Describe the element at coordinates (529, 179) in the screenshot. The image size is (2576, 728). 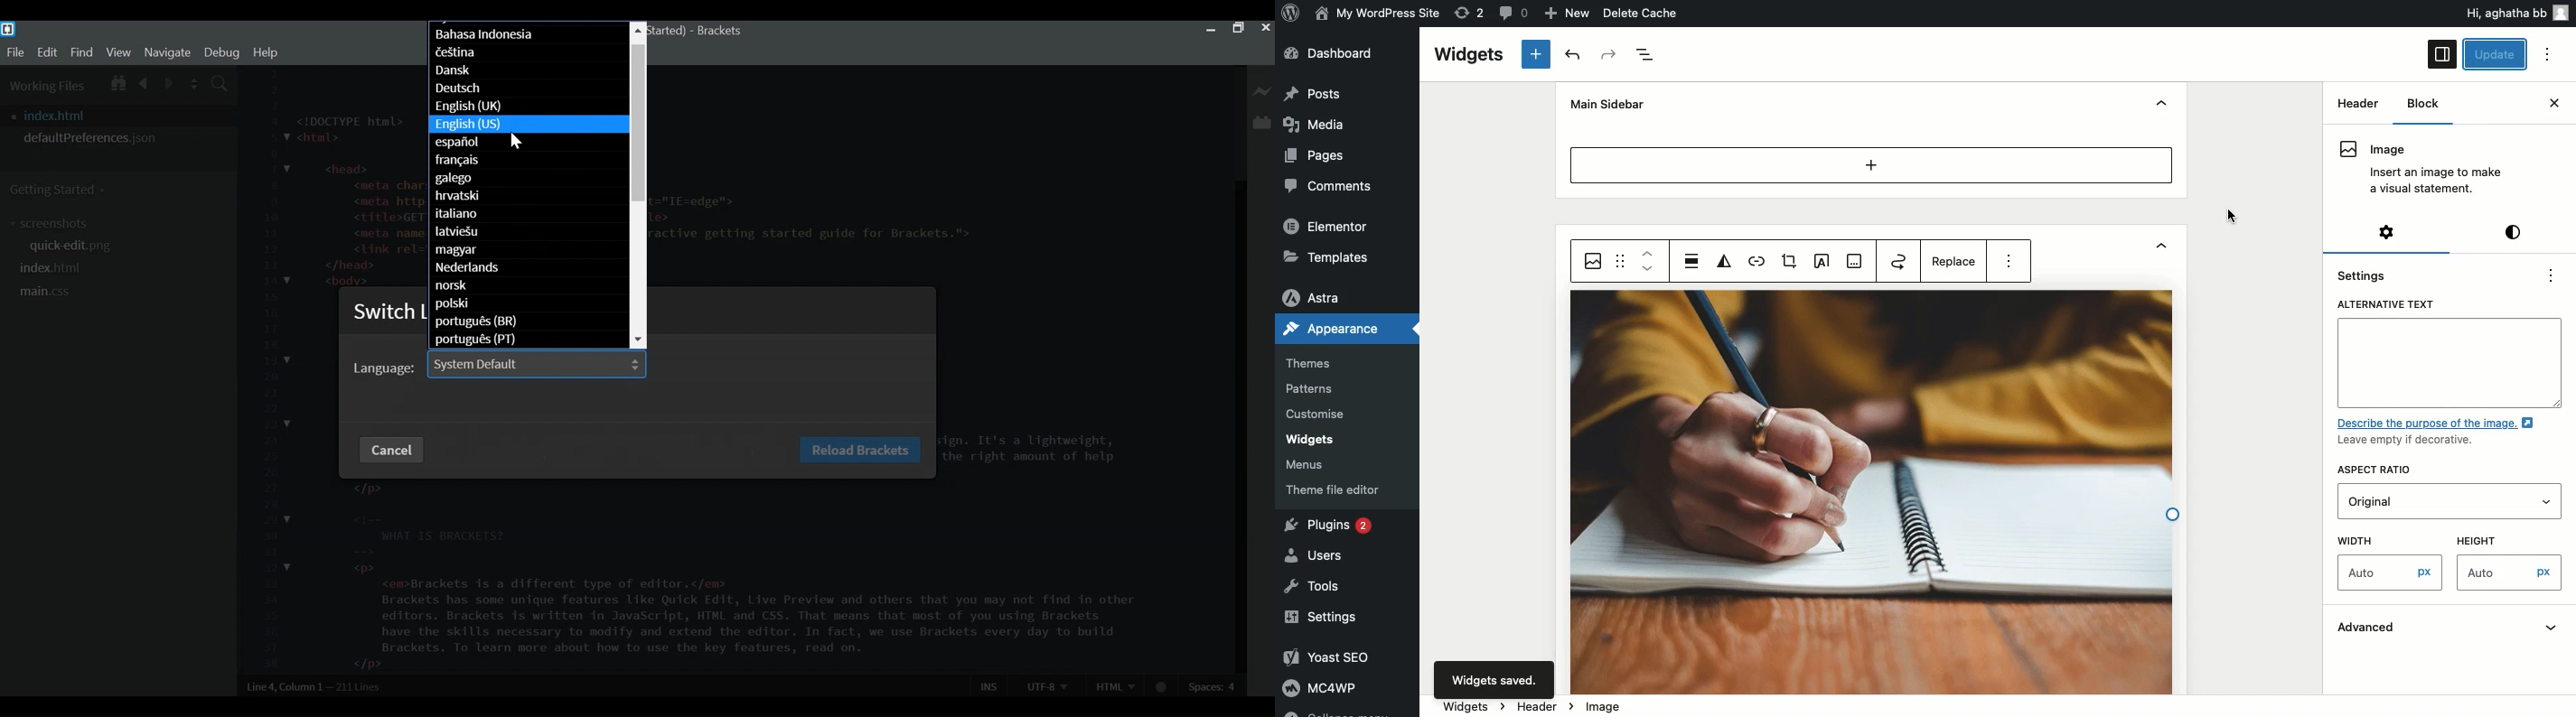
I see `galego` at that location.